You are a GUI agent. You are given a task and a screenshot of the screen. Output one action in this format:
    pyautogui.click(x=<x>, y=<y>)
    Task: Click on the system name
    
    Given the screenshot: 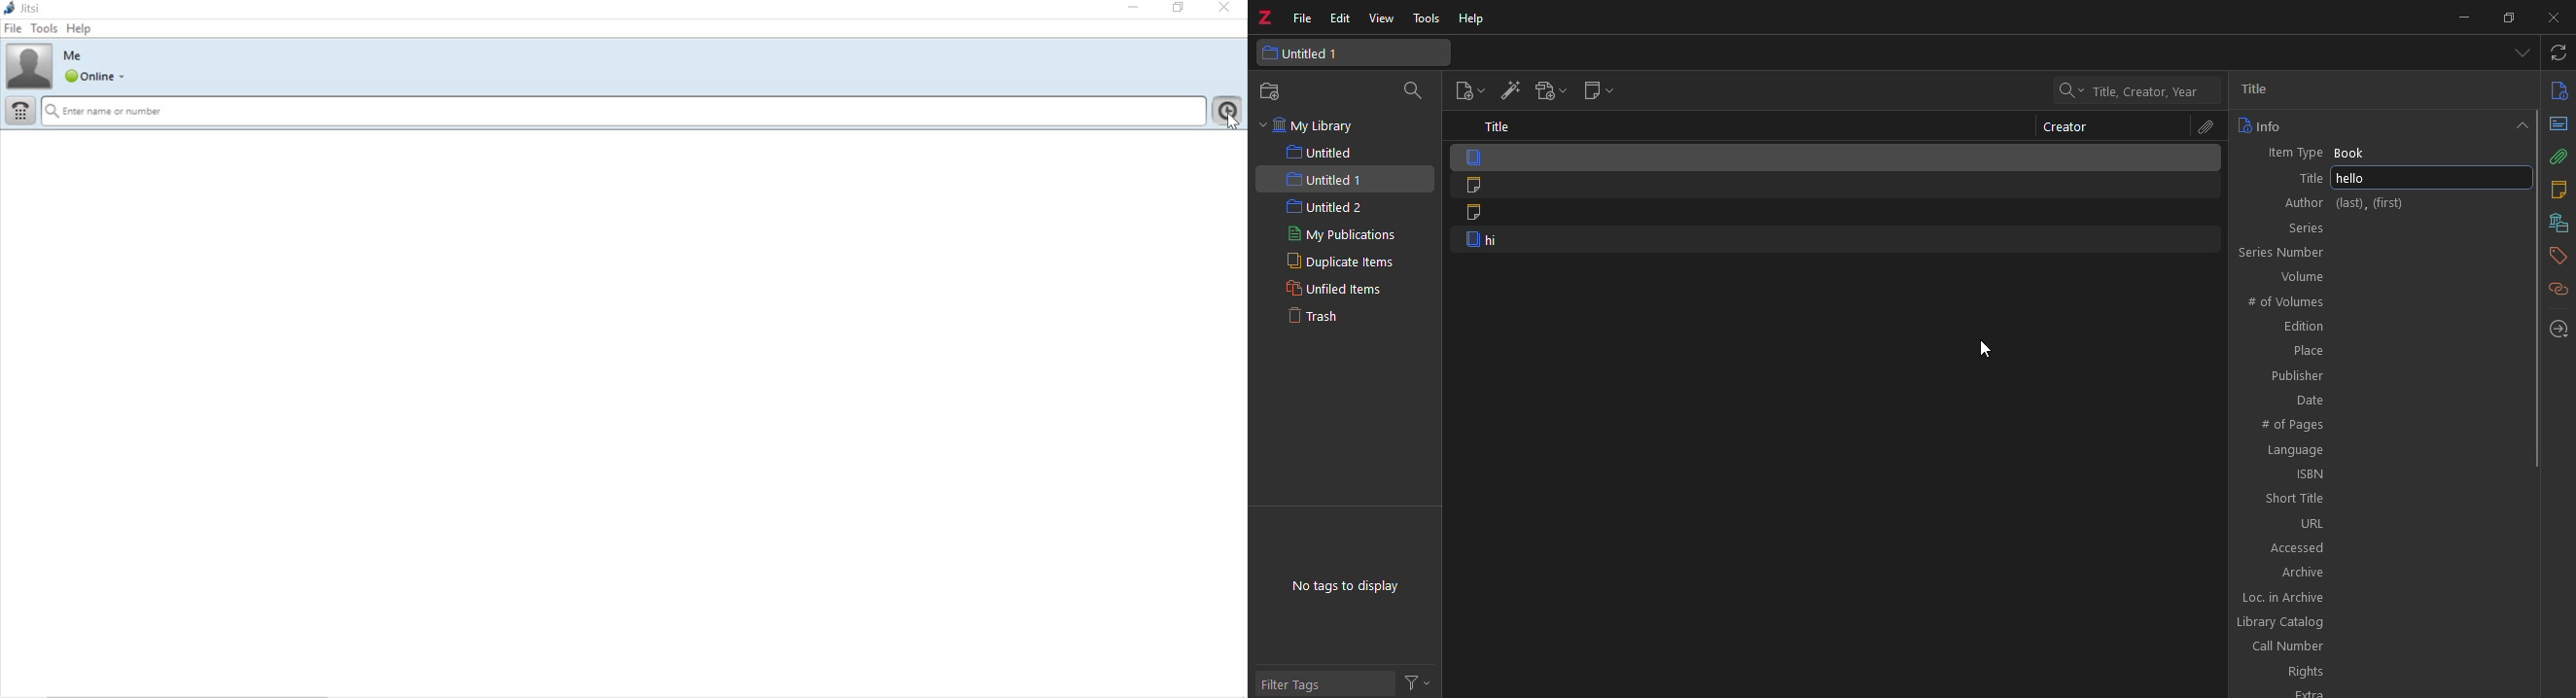 What is the action you would take?
    pyautogui.click(x=23, y=9)
    